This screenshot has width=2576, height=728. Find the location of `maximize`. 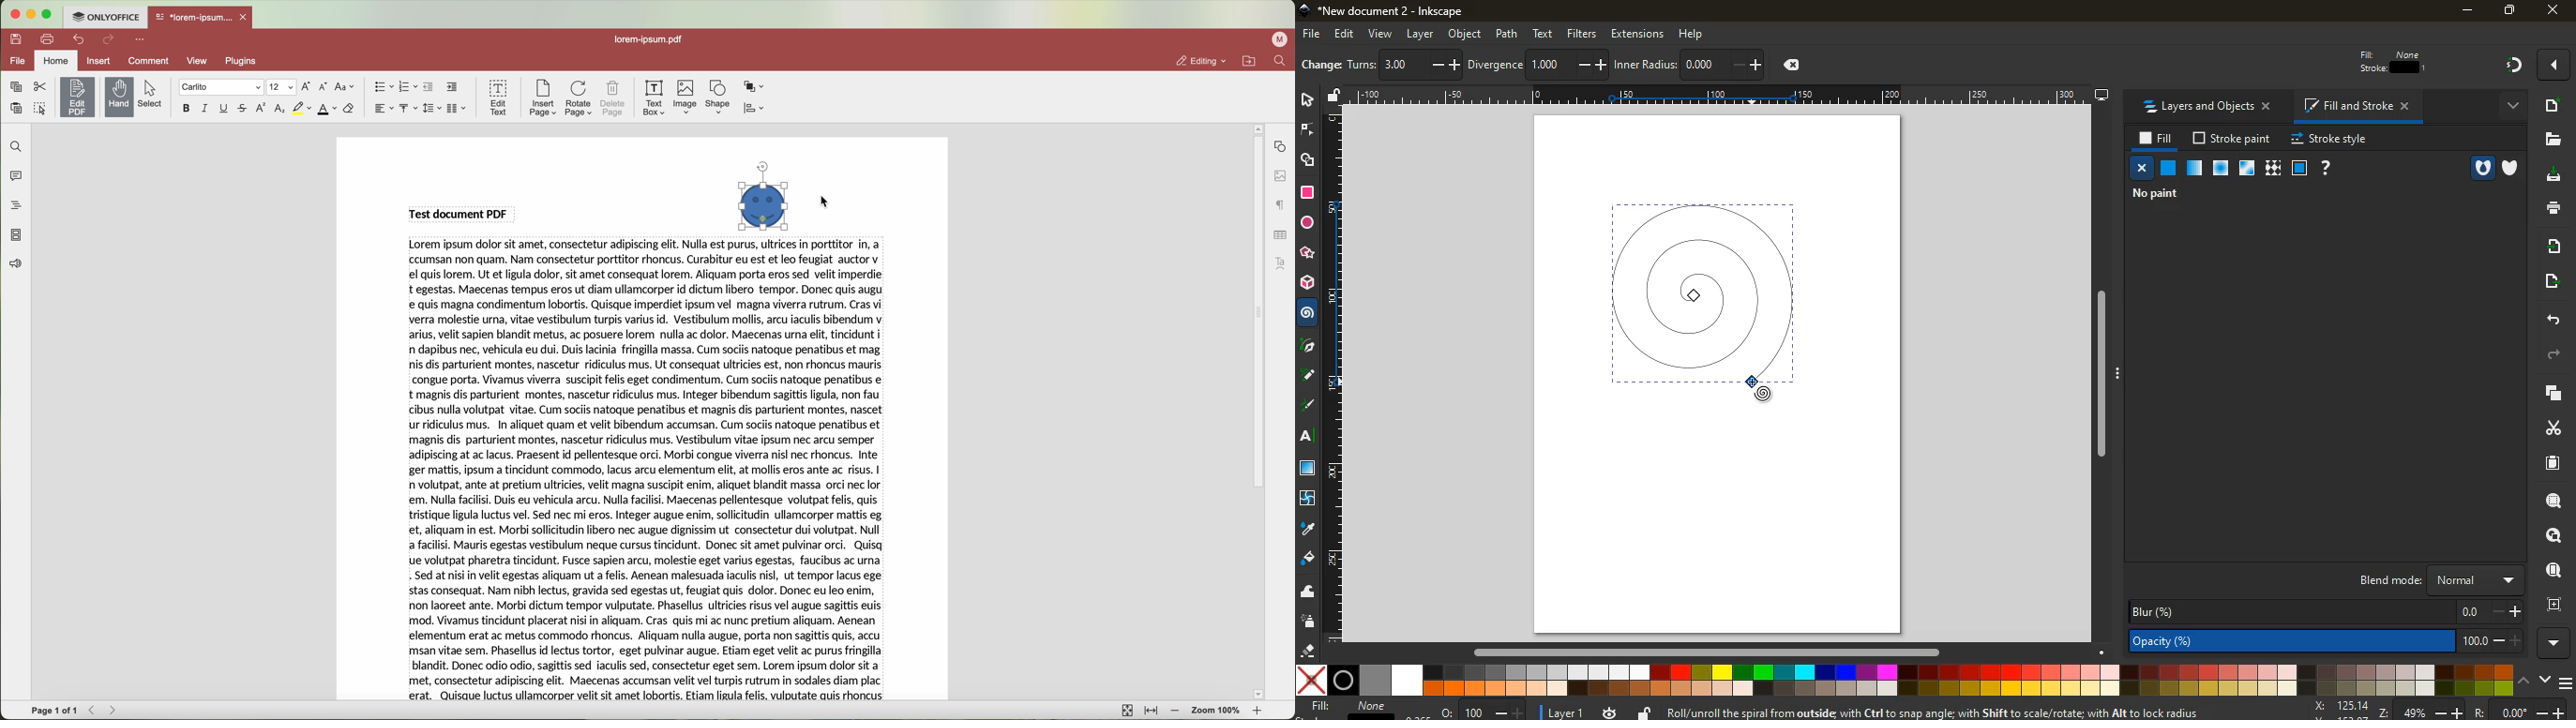

maximize is located at coordinates (48, 15).